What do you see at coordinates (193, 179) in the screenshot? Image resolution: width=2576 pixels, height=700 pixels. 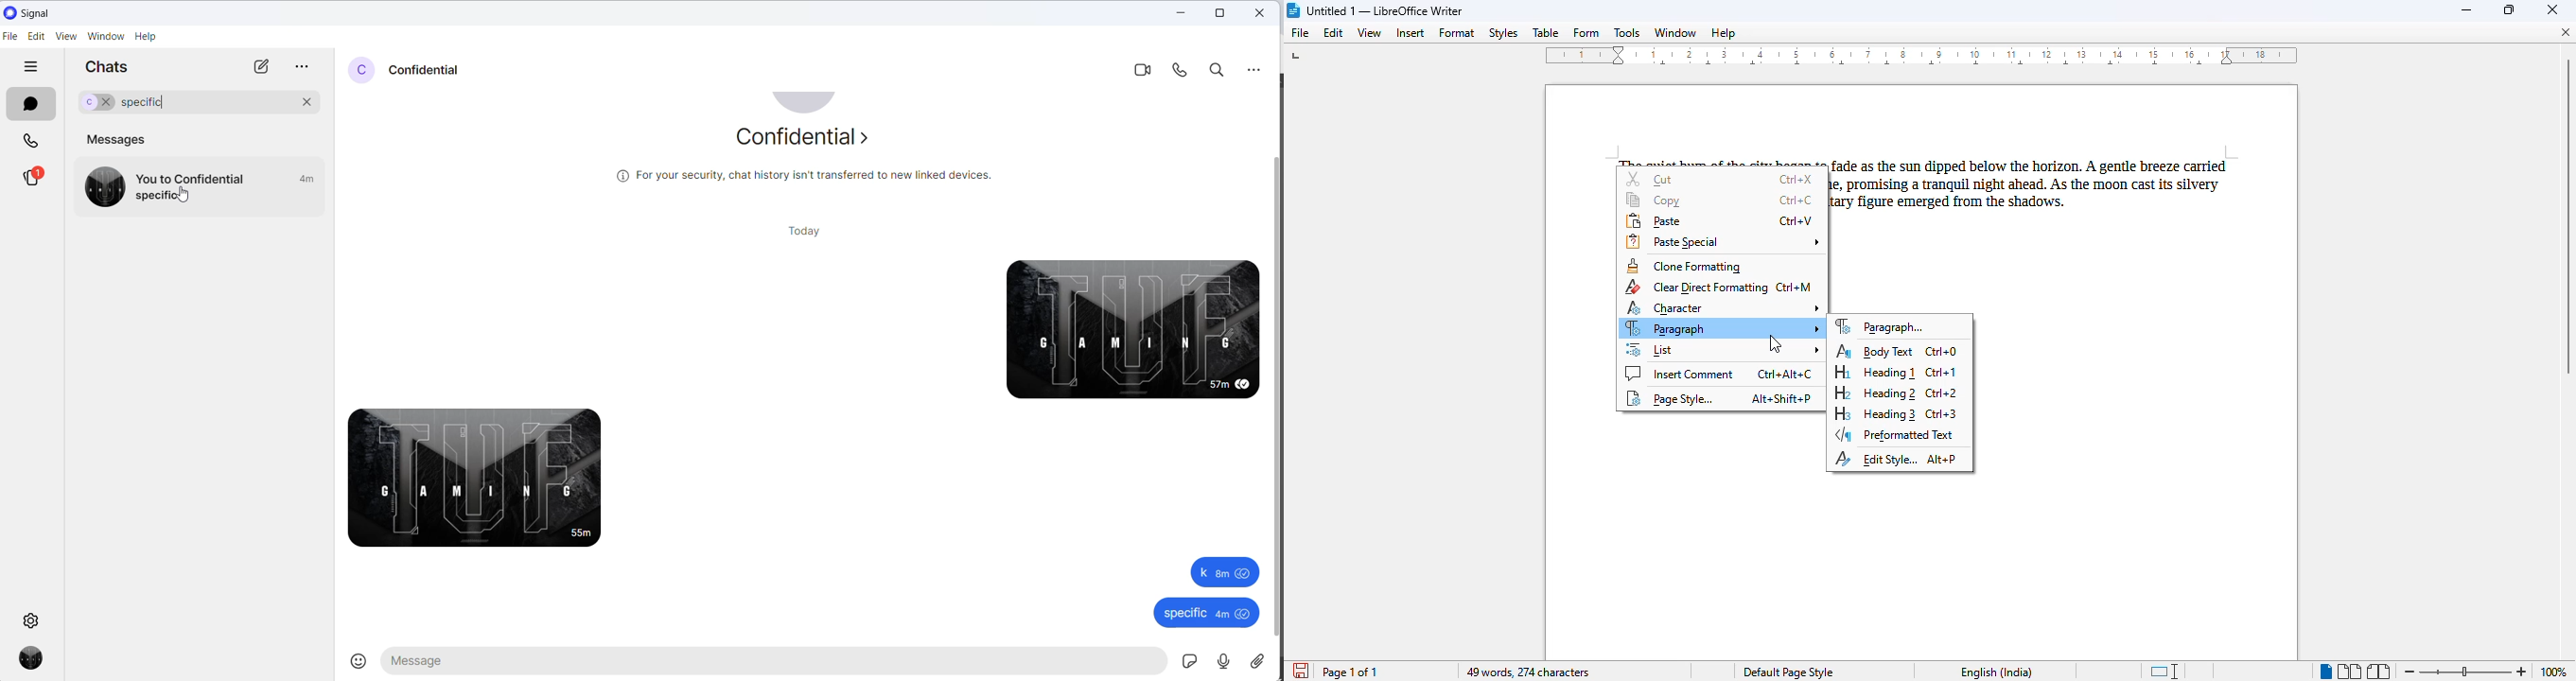 I see `message to and frpm` at bounding box center [193, 179].